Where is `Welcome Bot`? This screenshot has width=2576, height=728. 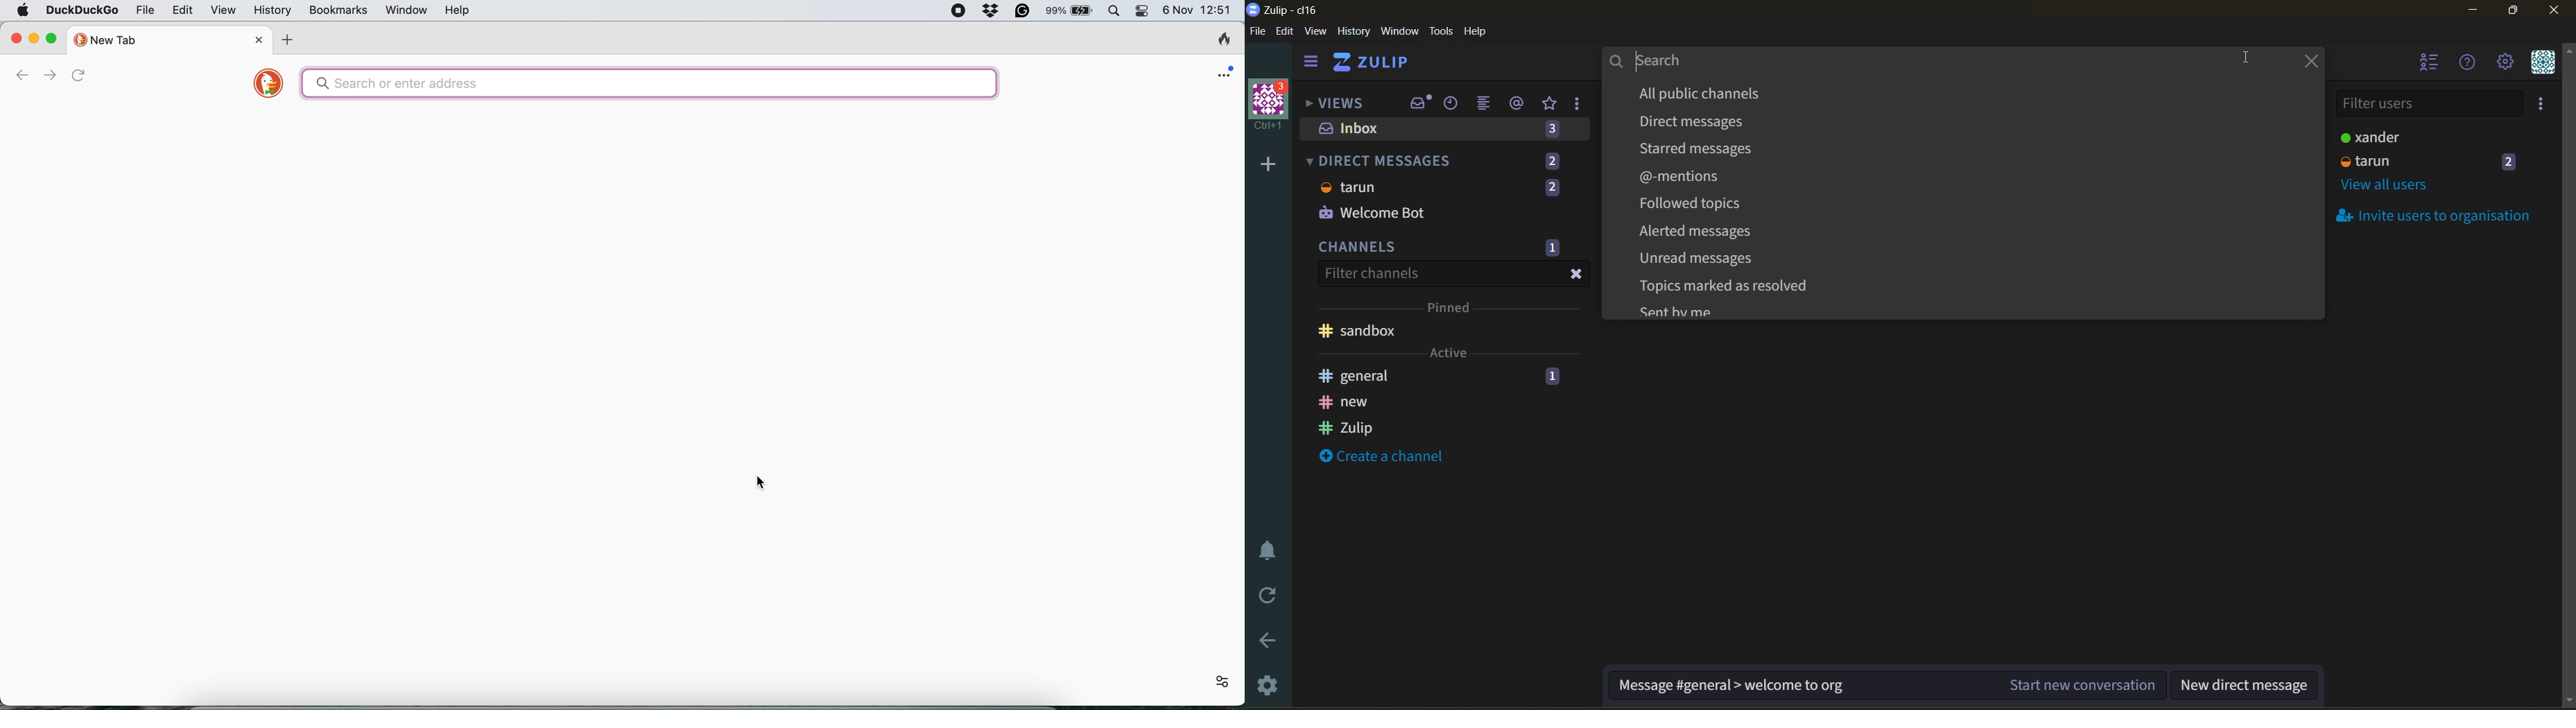 Welcome Bot is located at coordinates (1372, 211).